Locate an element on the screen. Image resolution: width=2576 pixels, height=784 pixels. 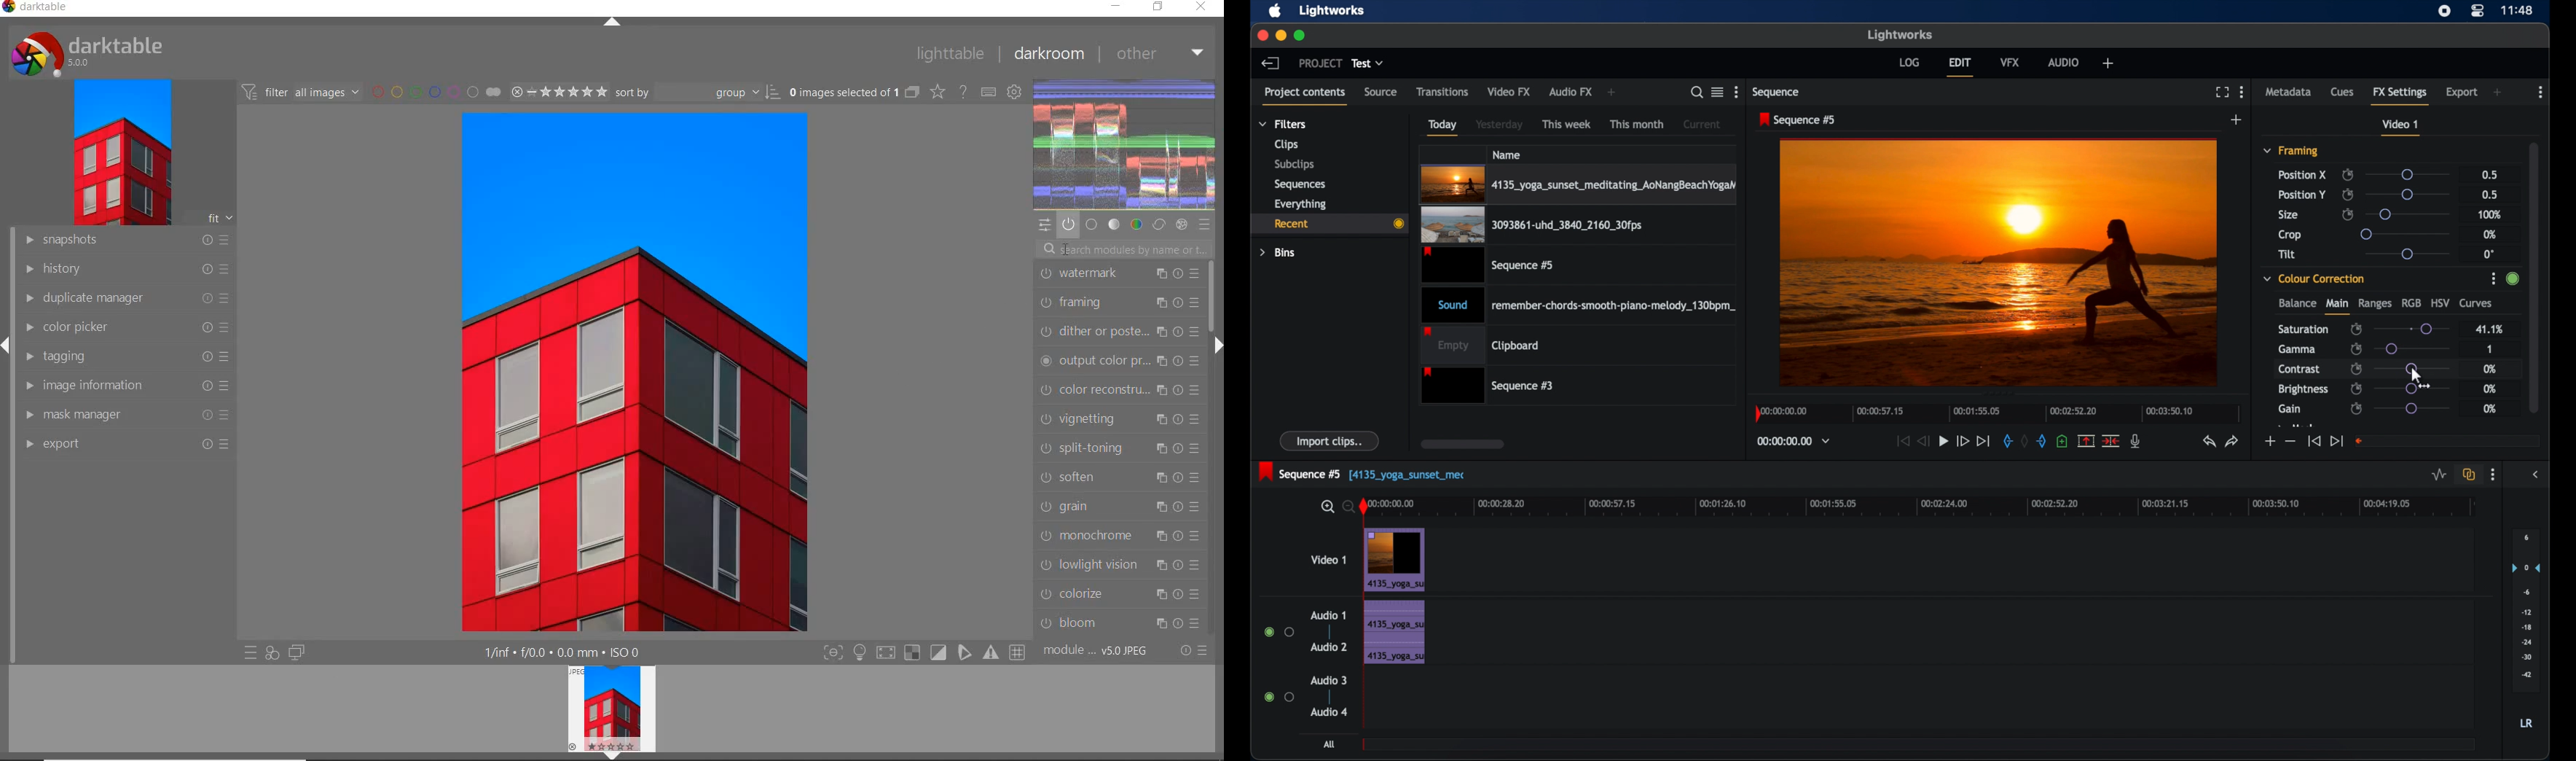
rewind is located at coordinates (1925, 441).